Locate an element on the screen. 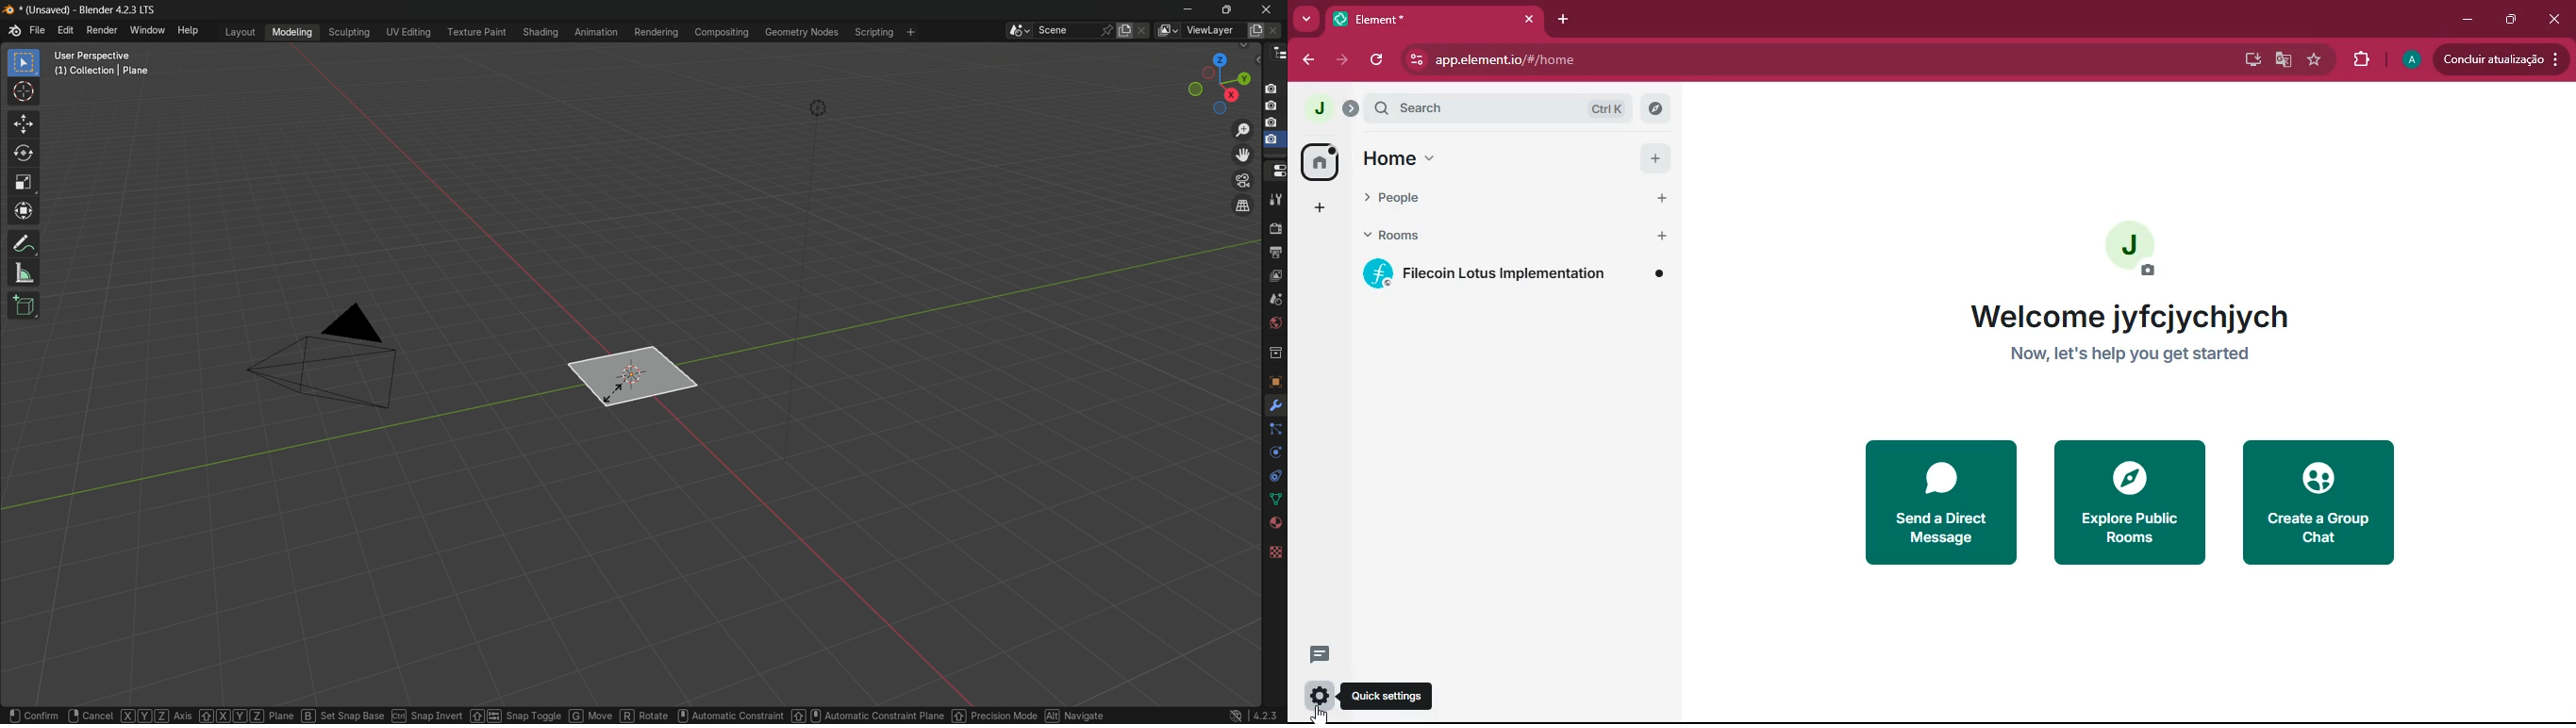 The width and height of the screenshot is (2576, 728). extensions is located at coordinates (2363, 59).